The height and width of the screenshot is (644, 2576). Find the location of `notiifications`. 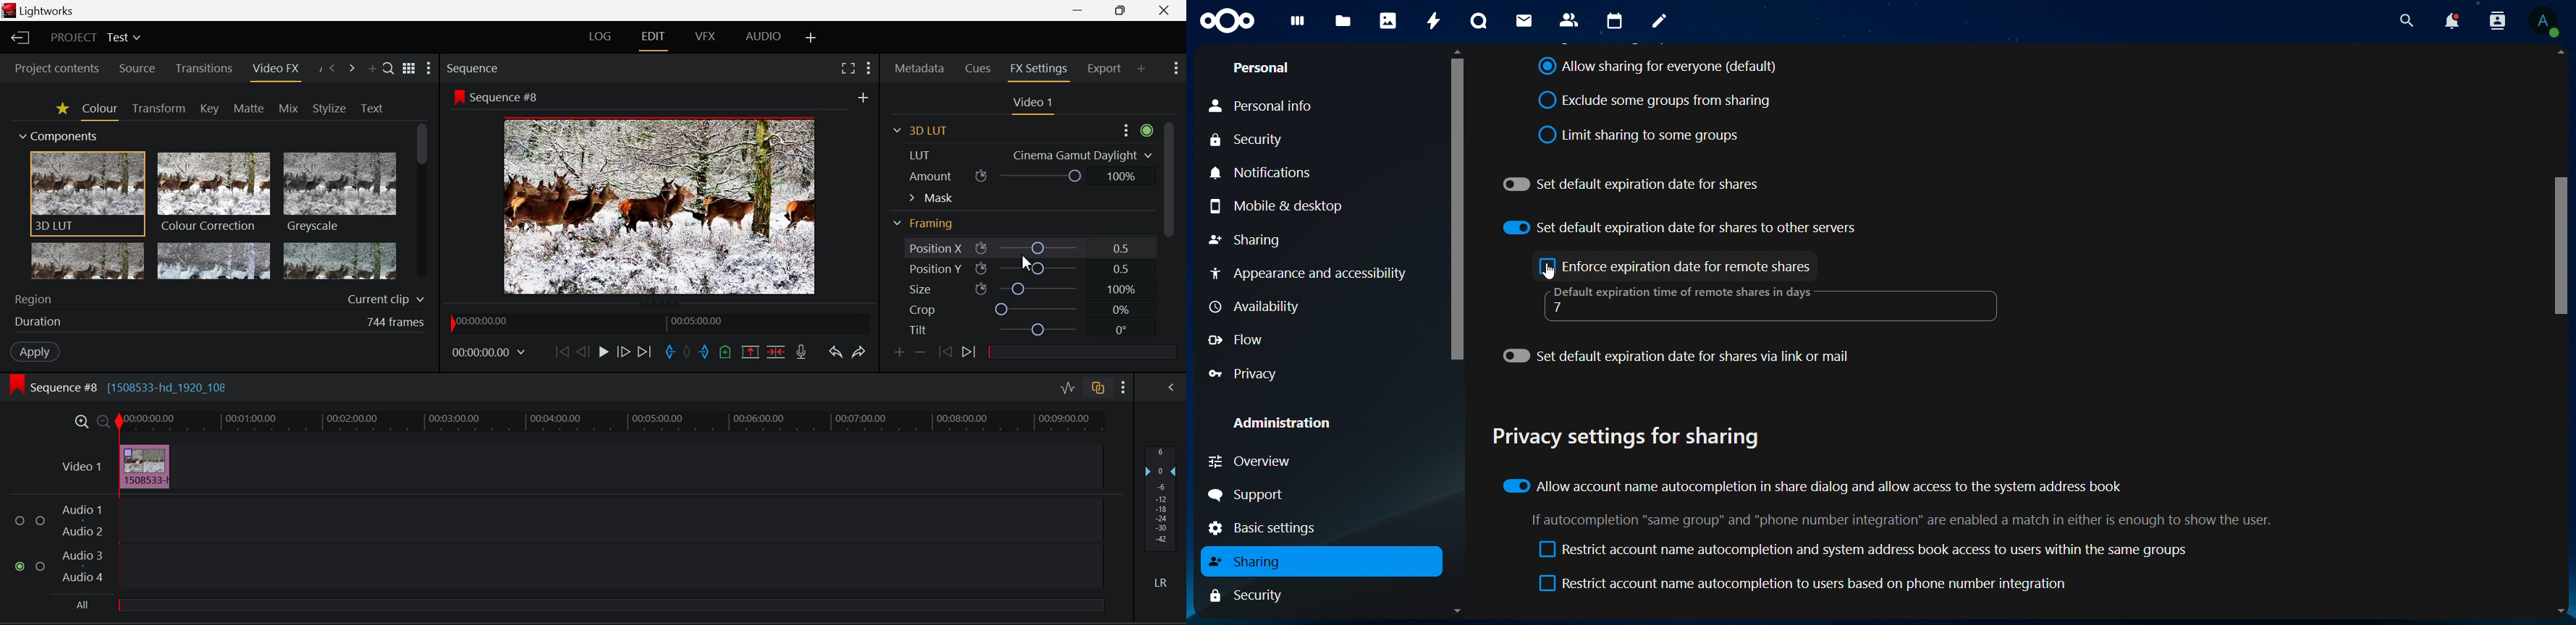

notiifications is located at coordinates (1264, 171).